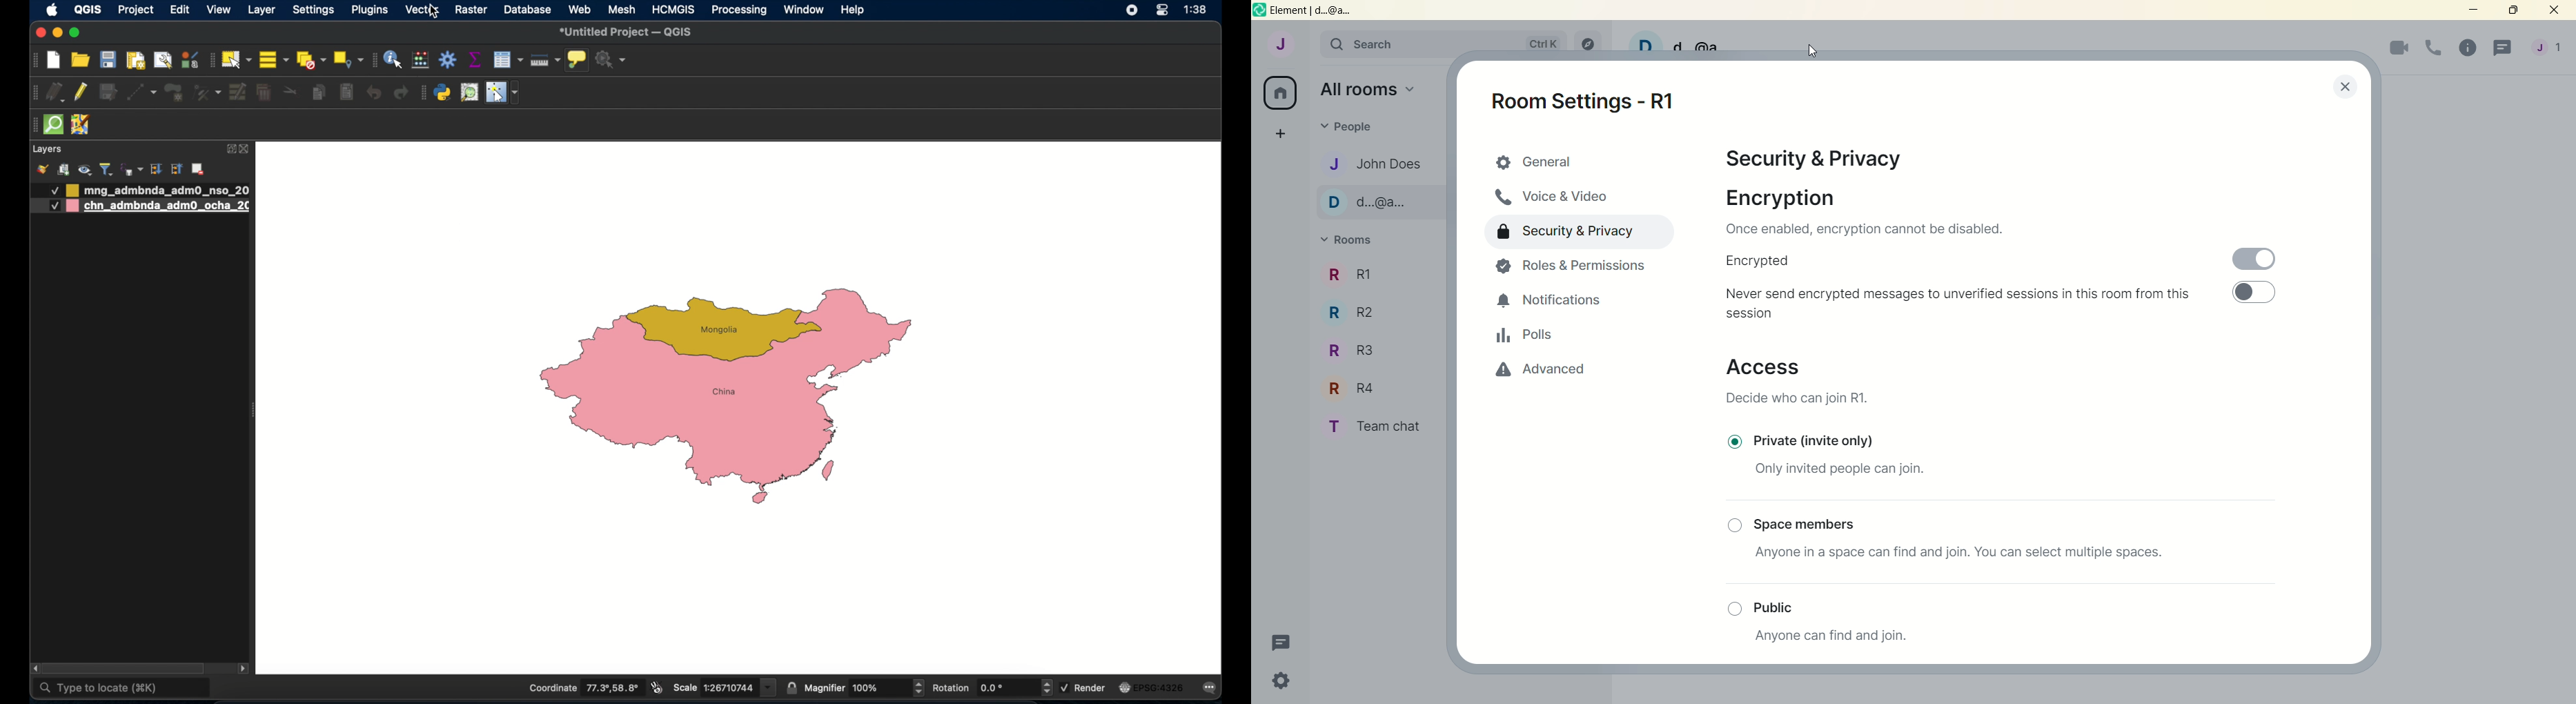 The image size is (2576, 728). Describe the element at coordinates (1379, 427) in the screenshot. I see `T Team chat` at that location.